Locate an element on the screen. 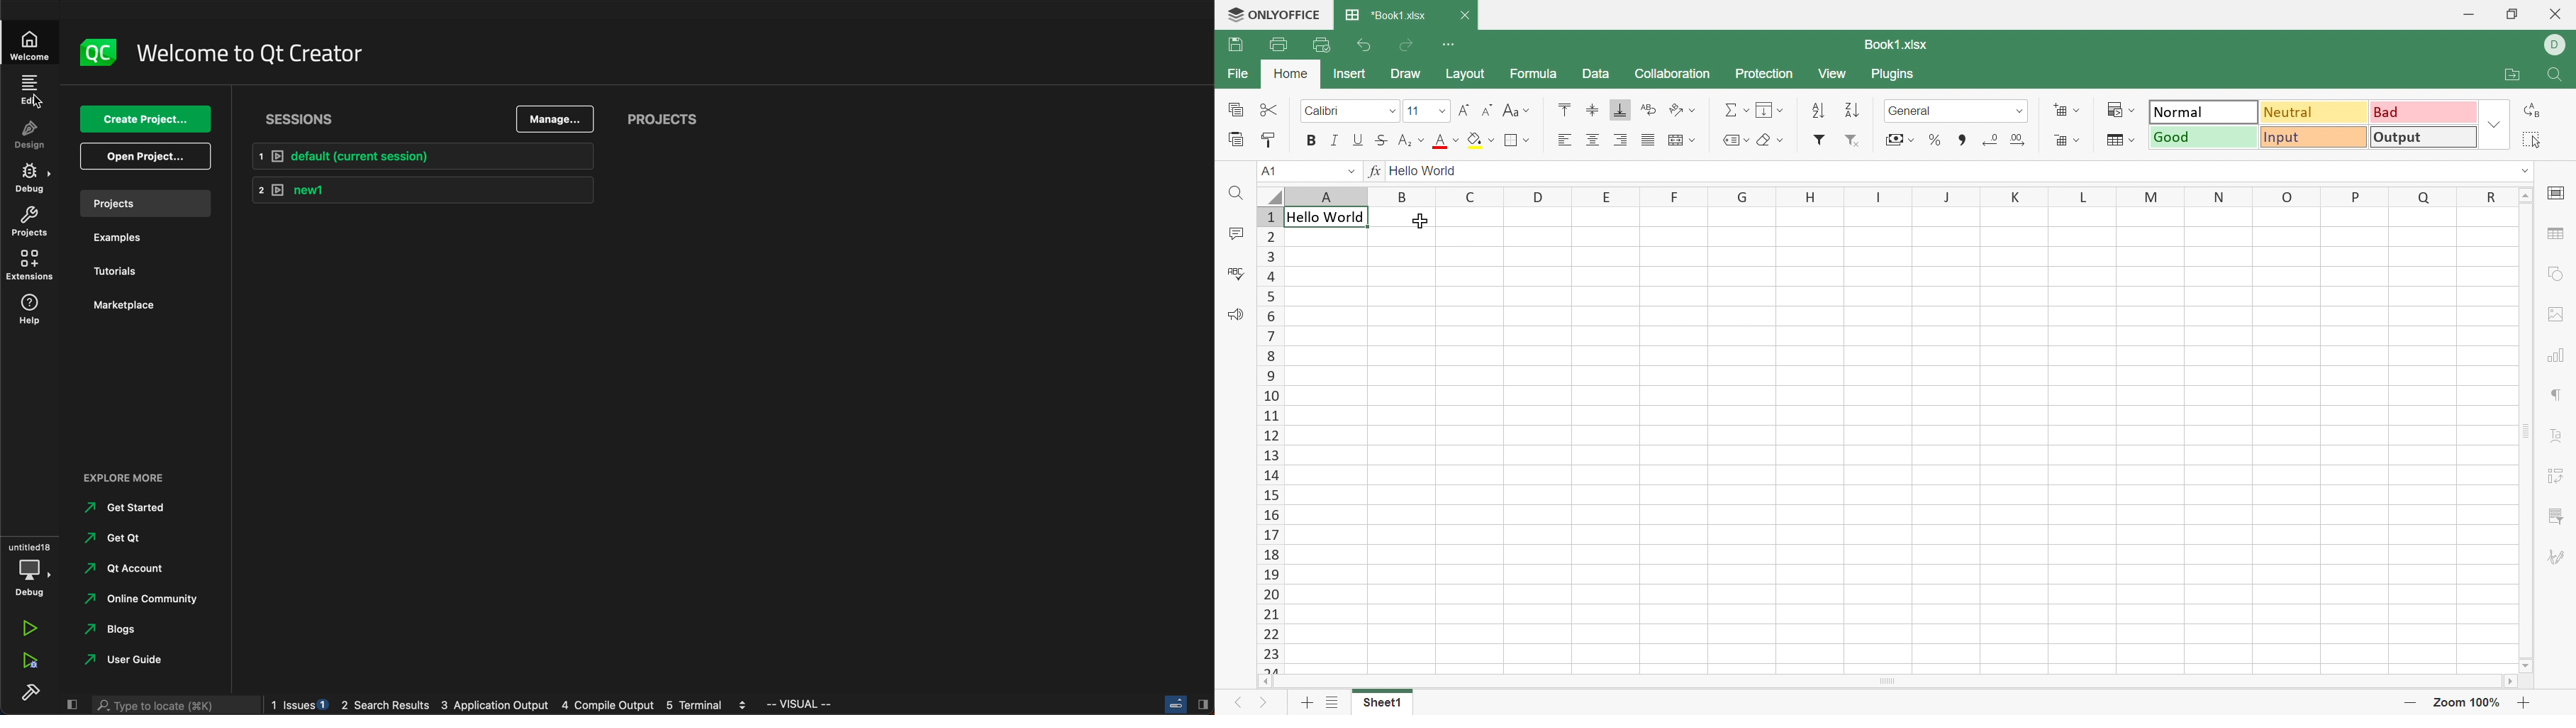  started is located at coordinates (131, 506).